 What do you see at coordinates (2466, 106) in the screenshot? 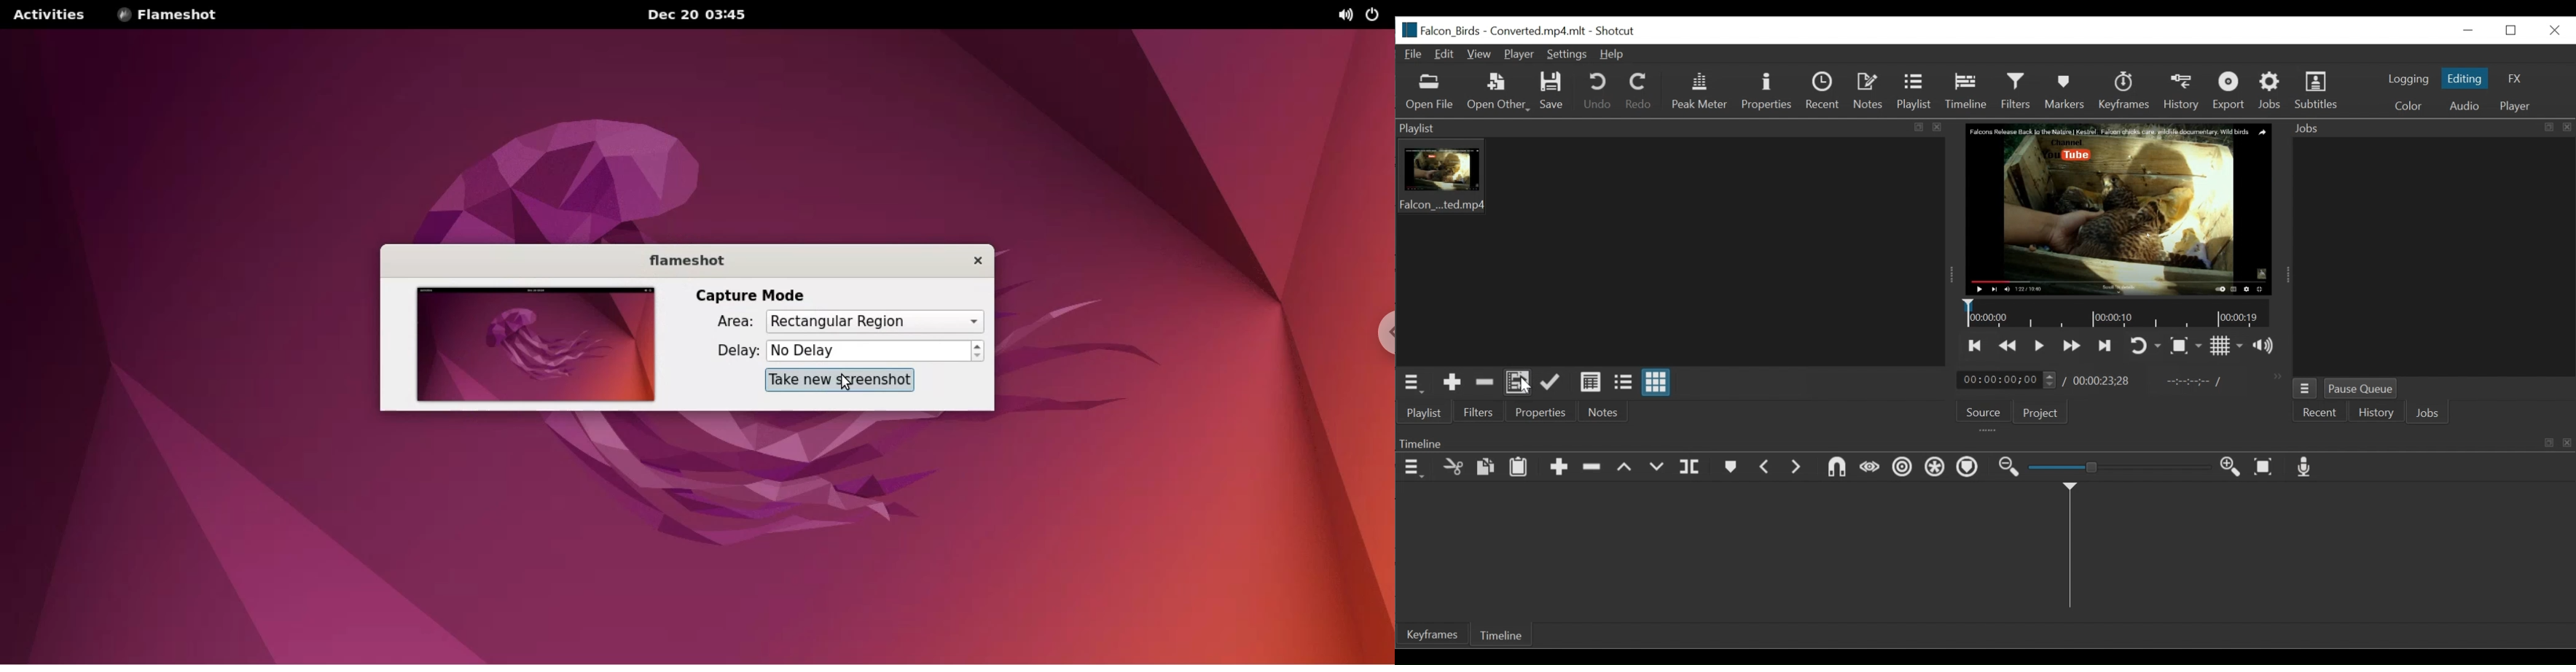
I see `Audio` at bounding box center [2466, 106].